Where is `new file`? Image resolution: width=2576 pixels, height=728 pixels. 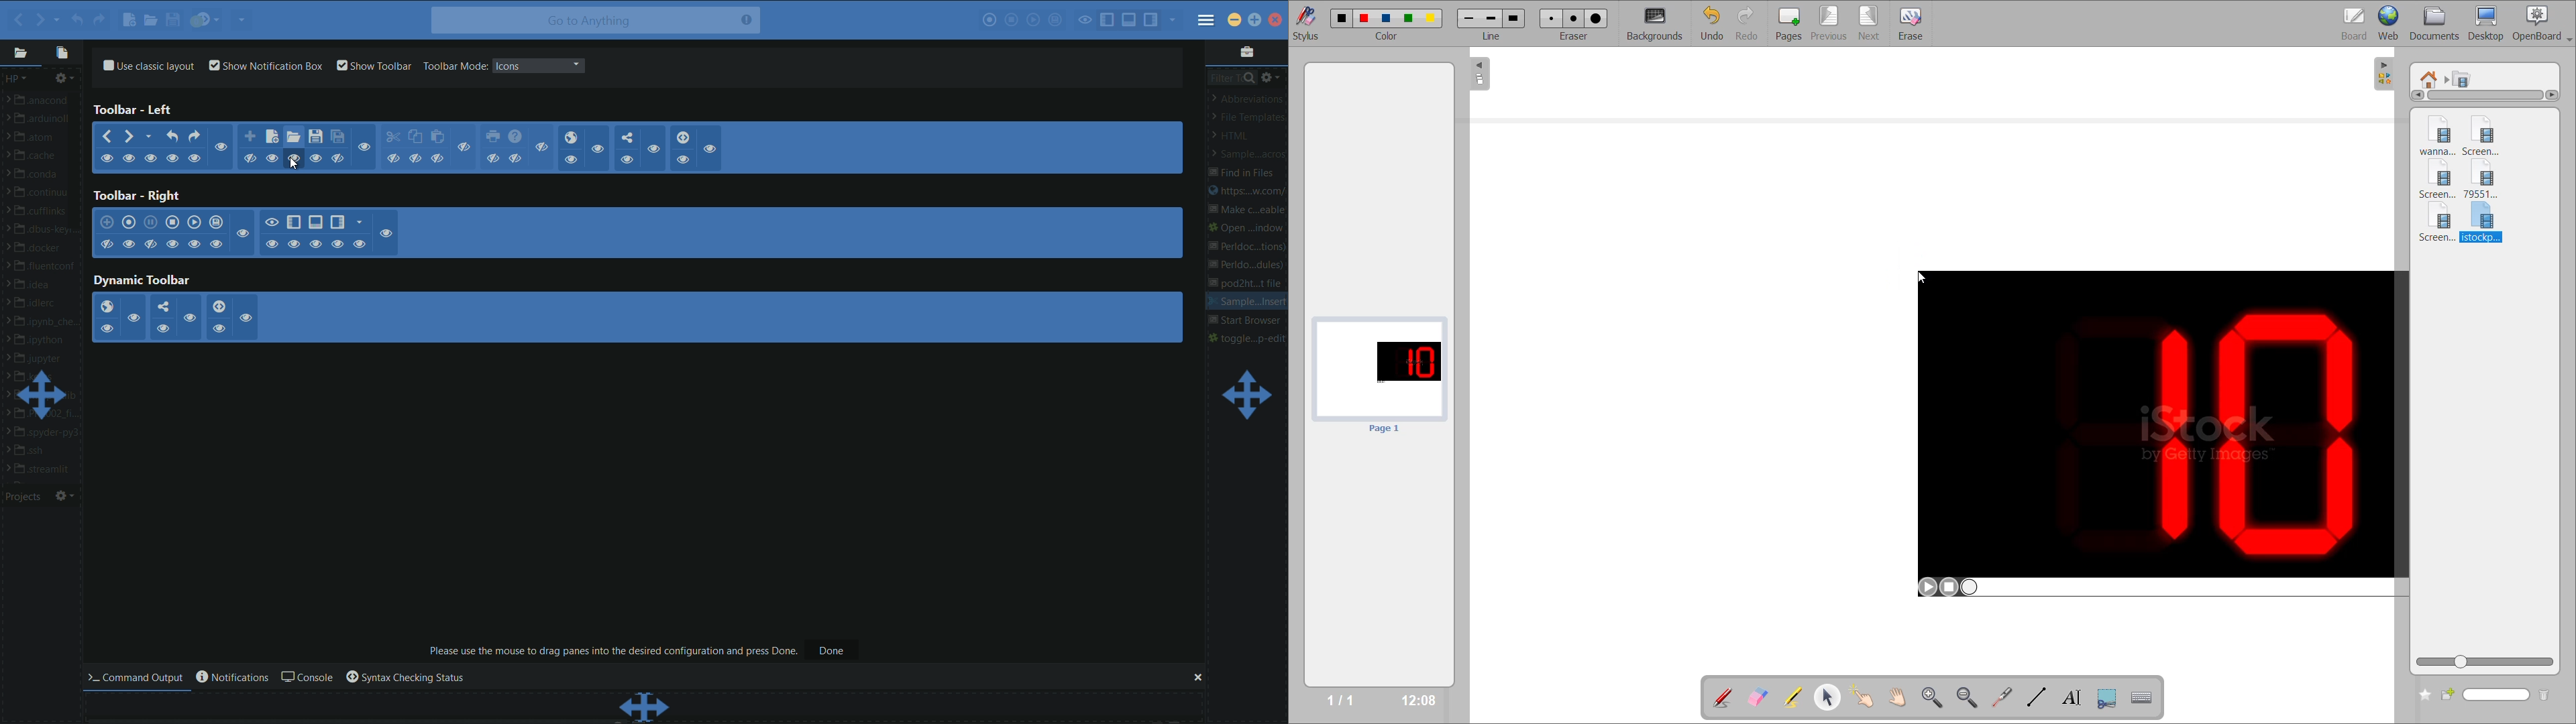
new file is located at coordinates (128, 19).